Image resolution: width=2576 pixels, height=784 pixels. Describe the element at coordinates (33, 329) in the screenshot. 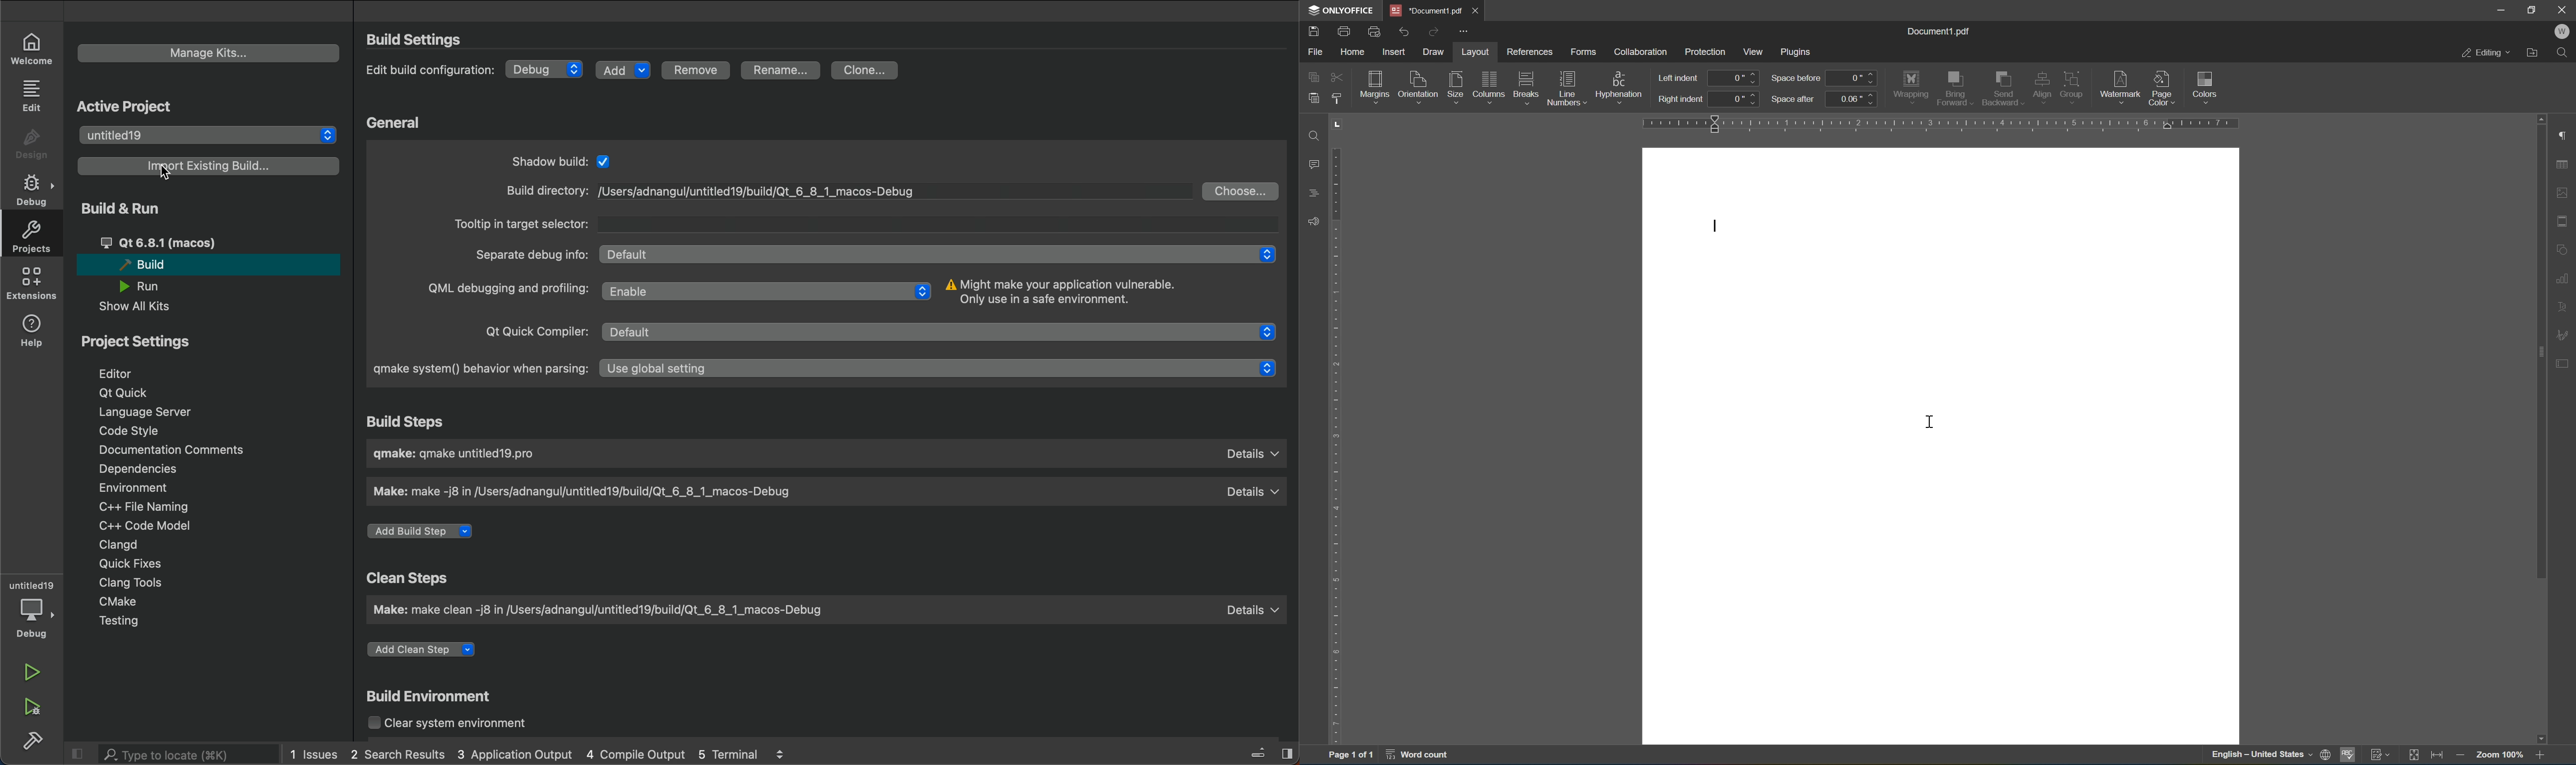

I see `help` at that location.